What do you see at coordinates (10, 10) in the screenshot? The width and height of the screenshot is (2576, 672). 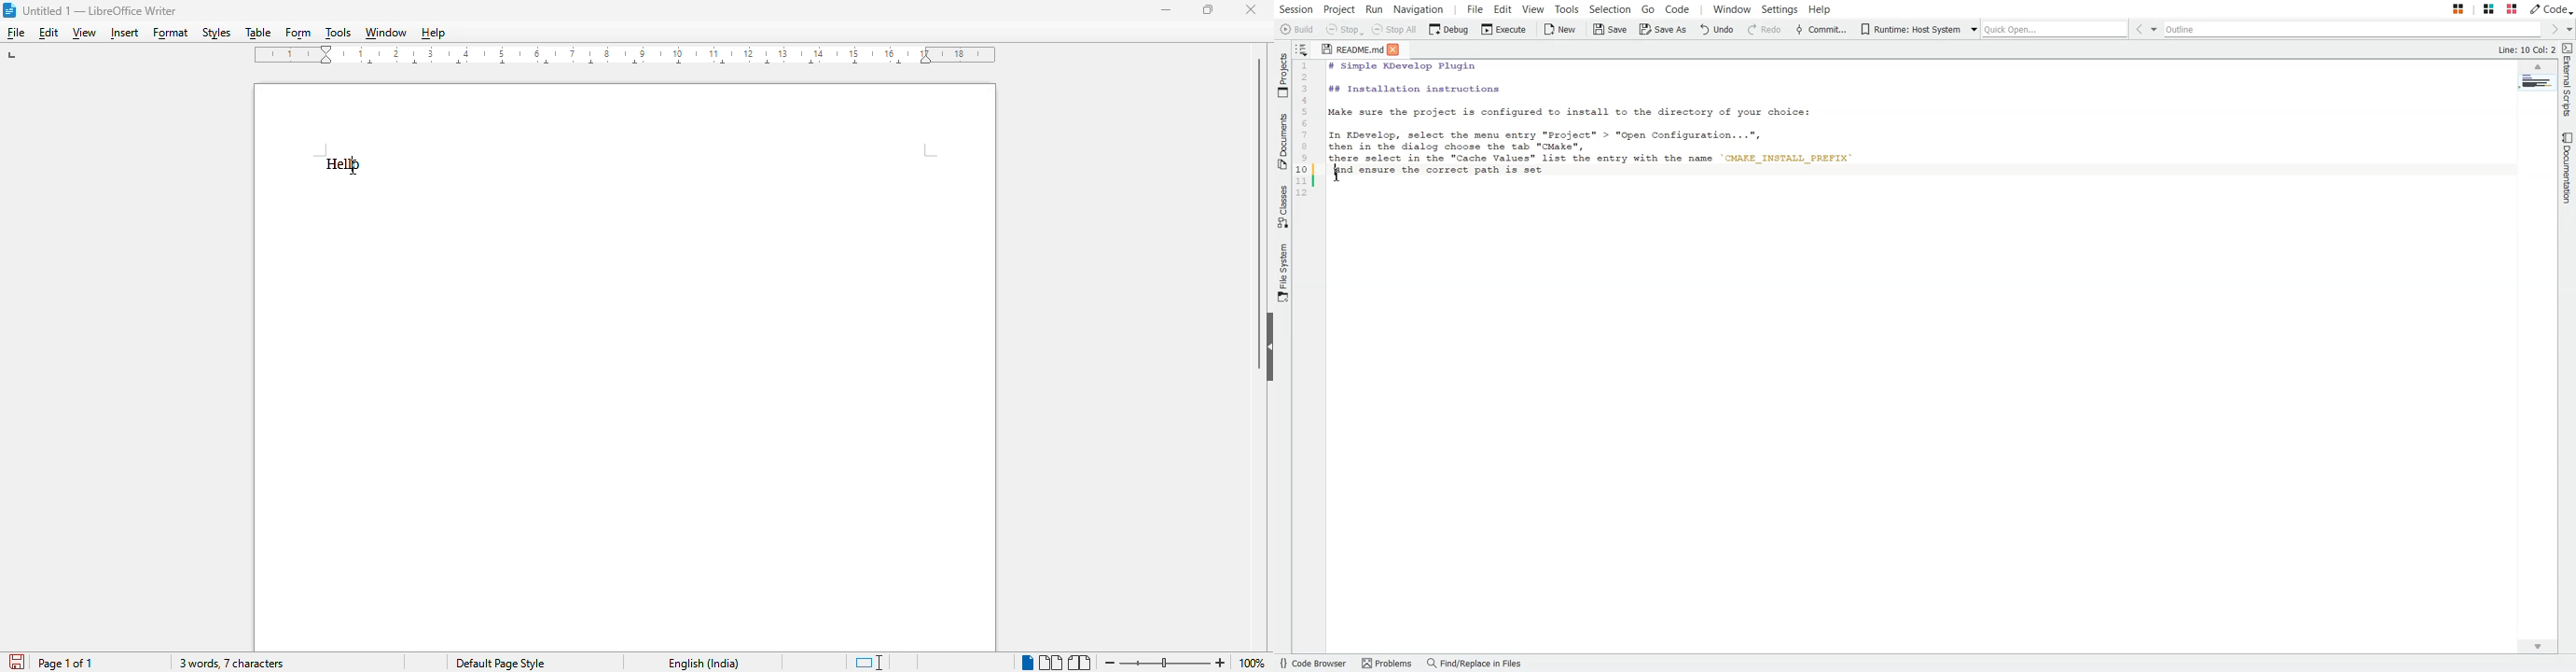 I see `logo` at bounding box center [10, 10].